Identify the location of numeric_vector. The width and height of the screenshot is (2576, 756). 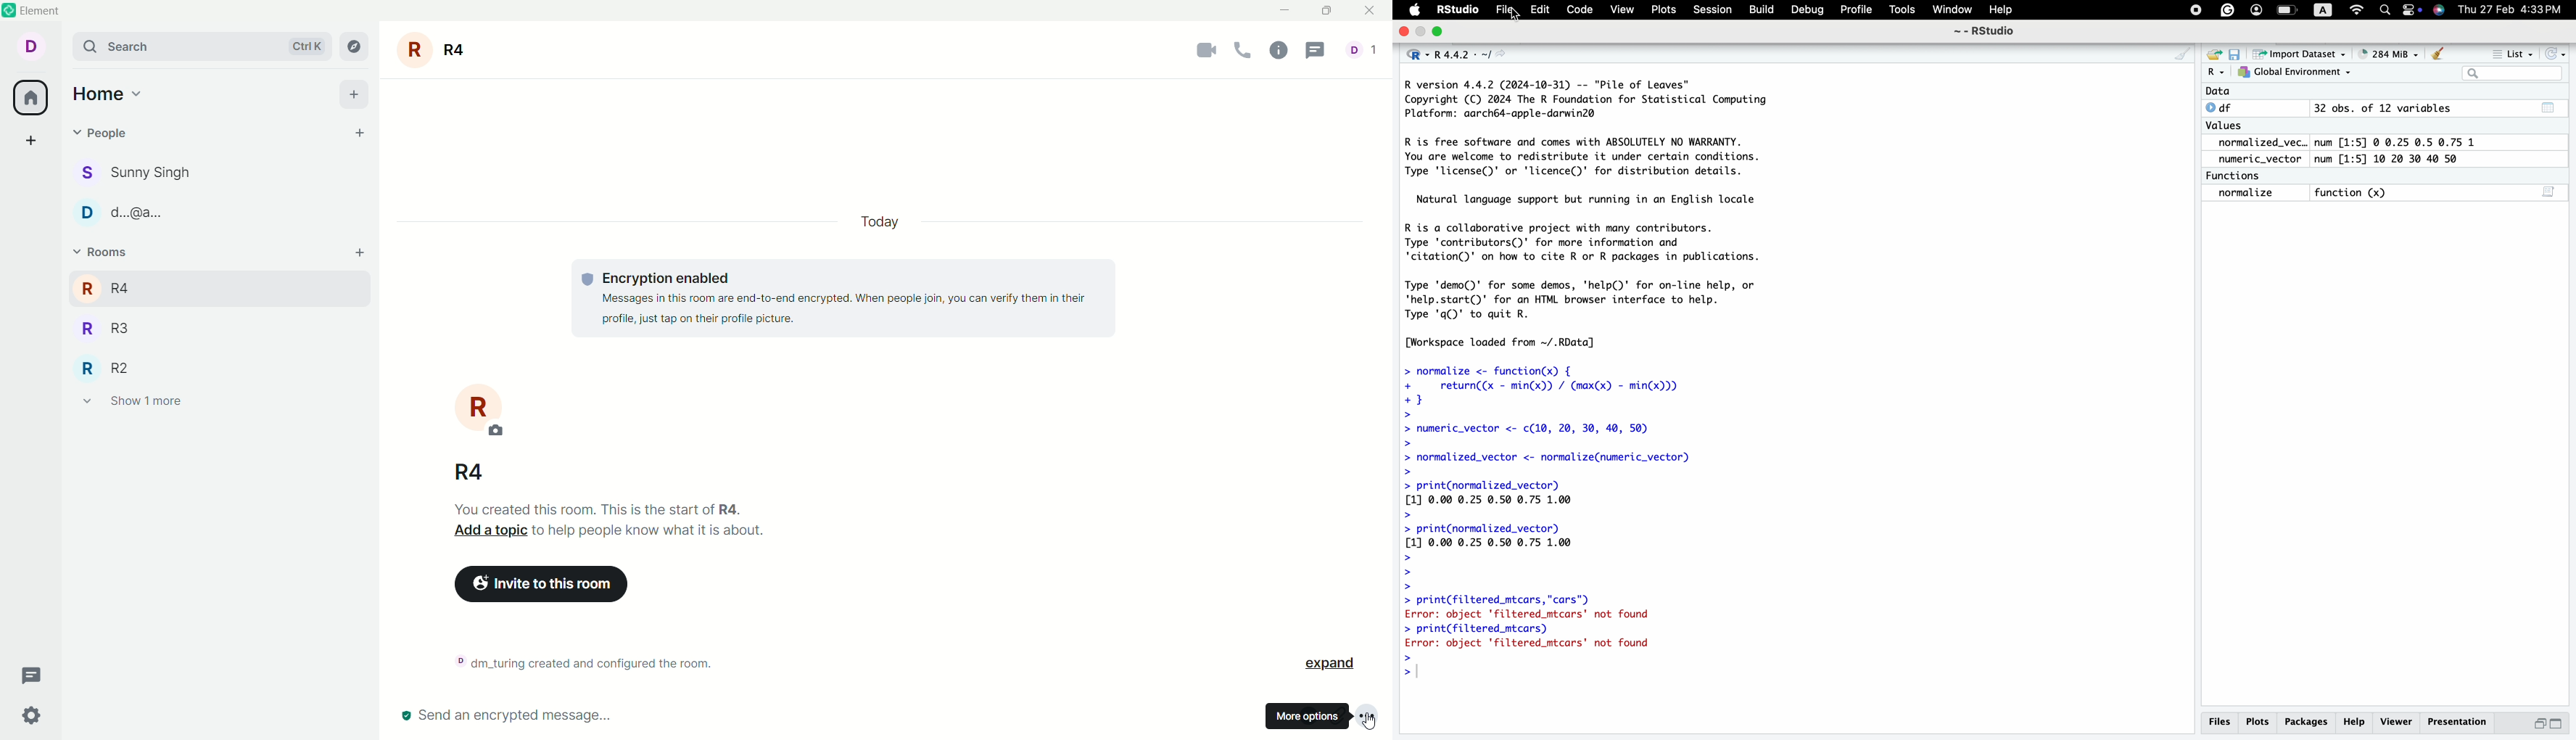
(2263, 159).